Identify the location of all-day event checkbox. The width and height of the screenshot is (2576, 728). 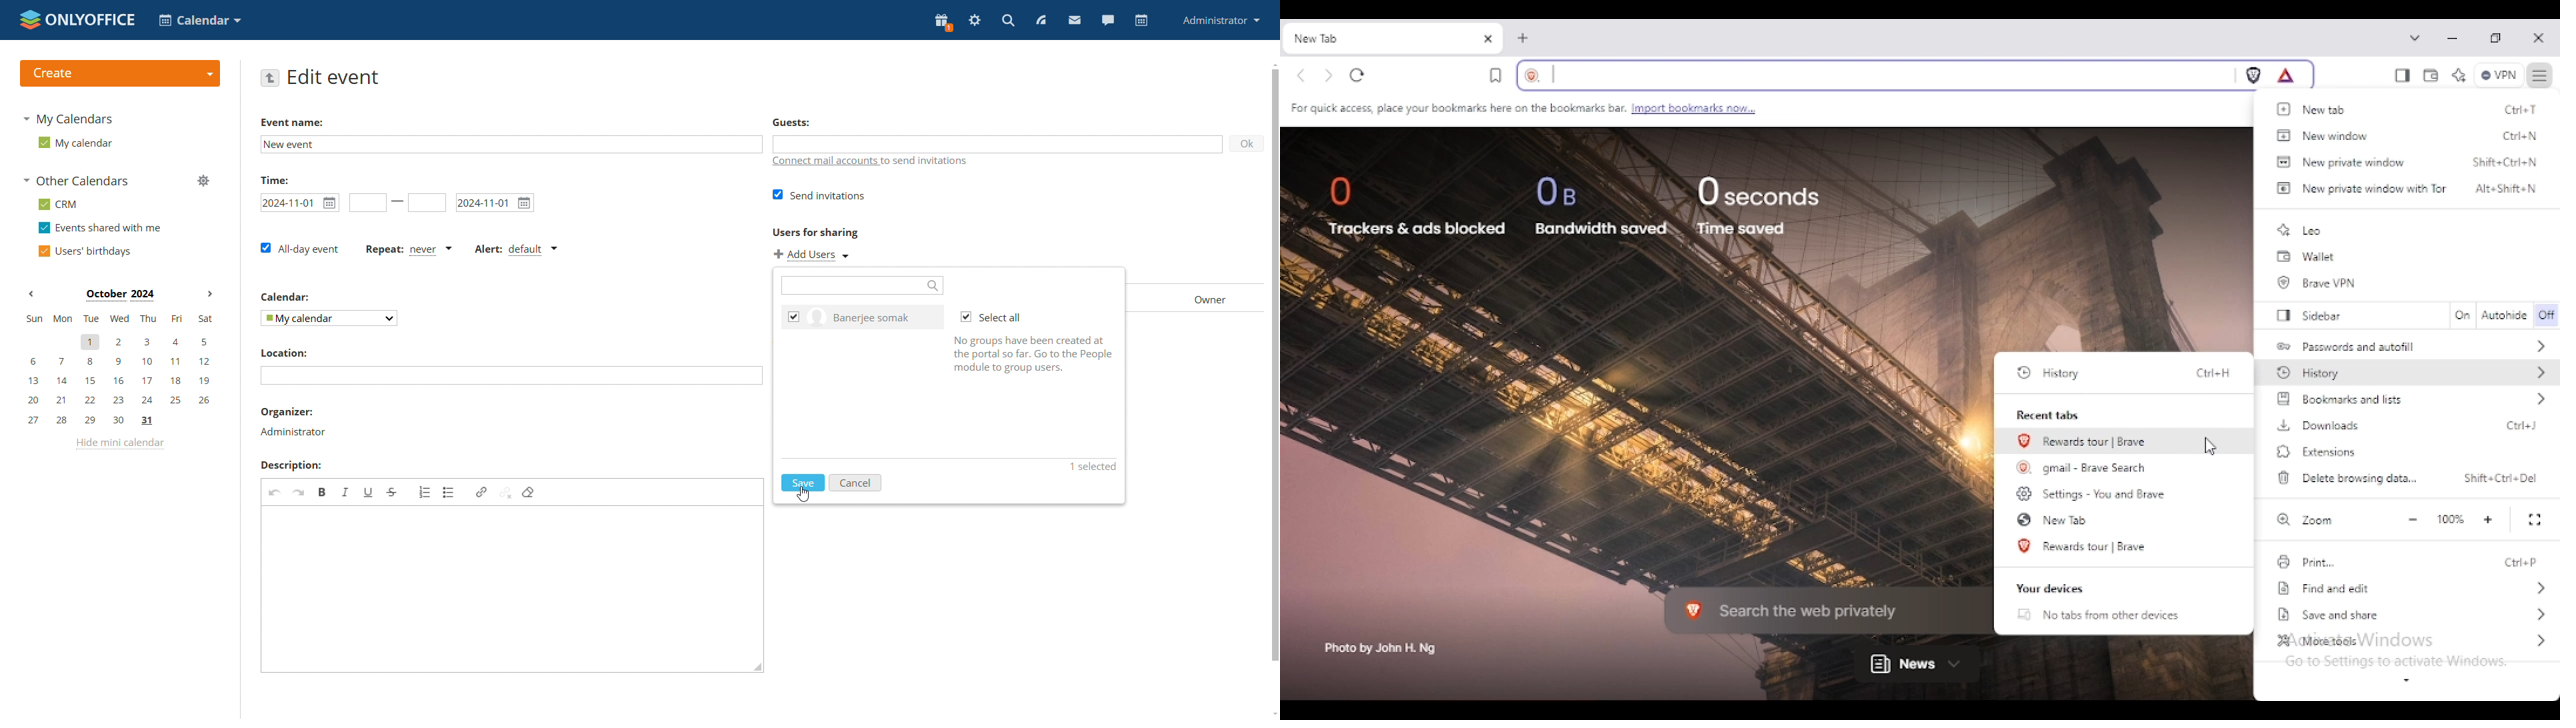
(300, 247).